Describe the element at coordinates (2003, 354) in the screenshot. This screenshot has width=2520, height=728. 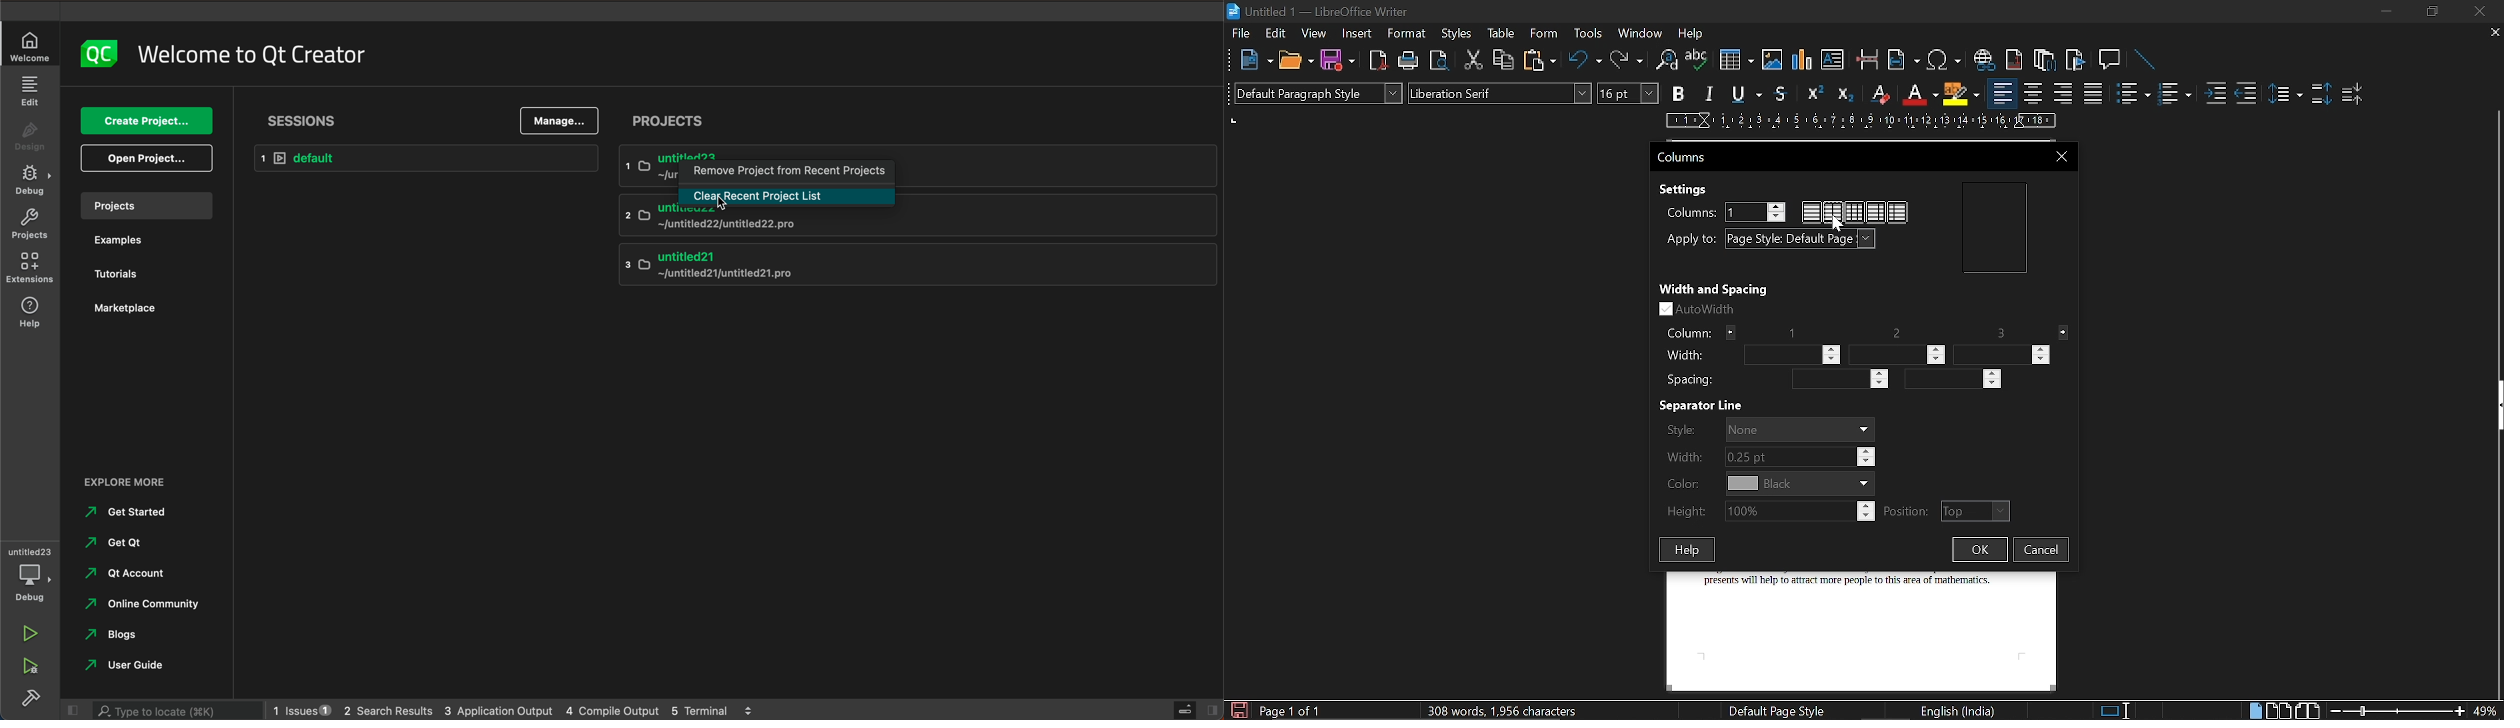
I see `Width of column 3` at that location.